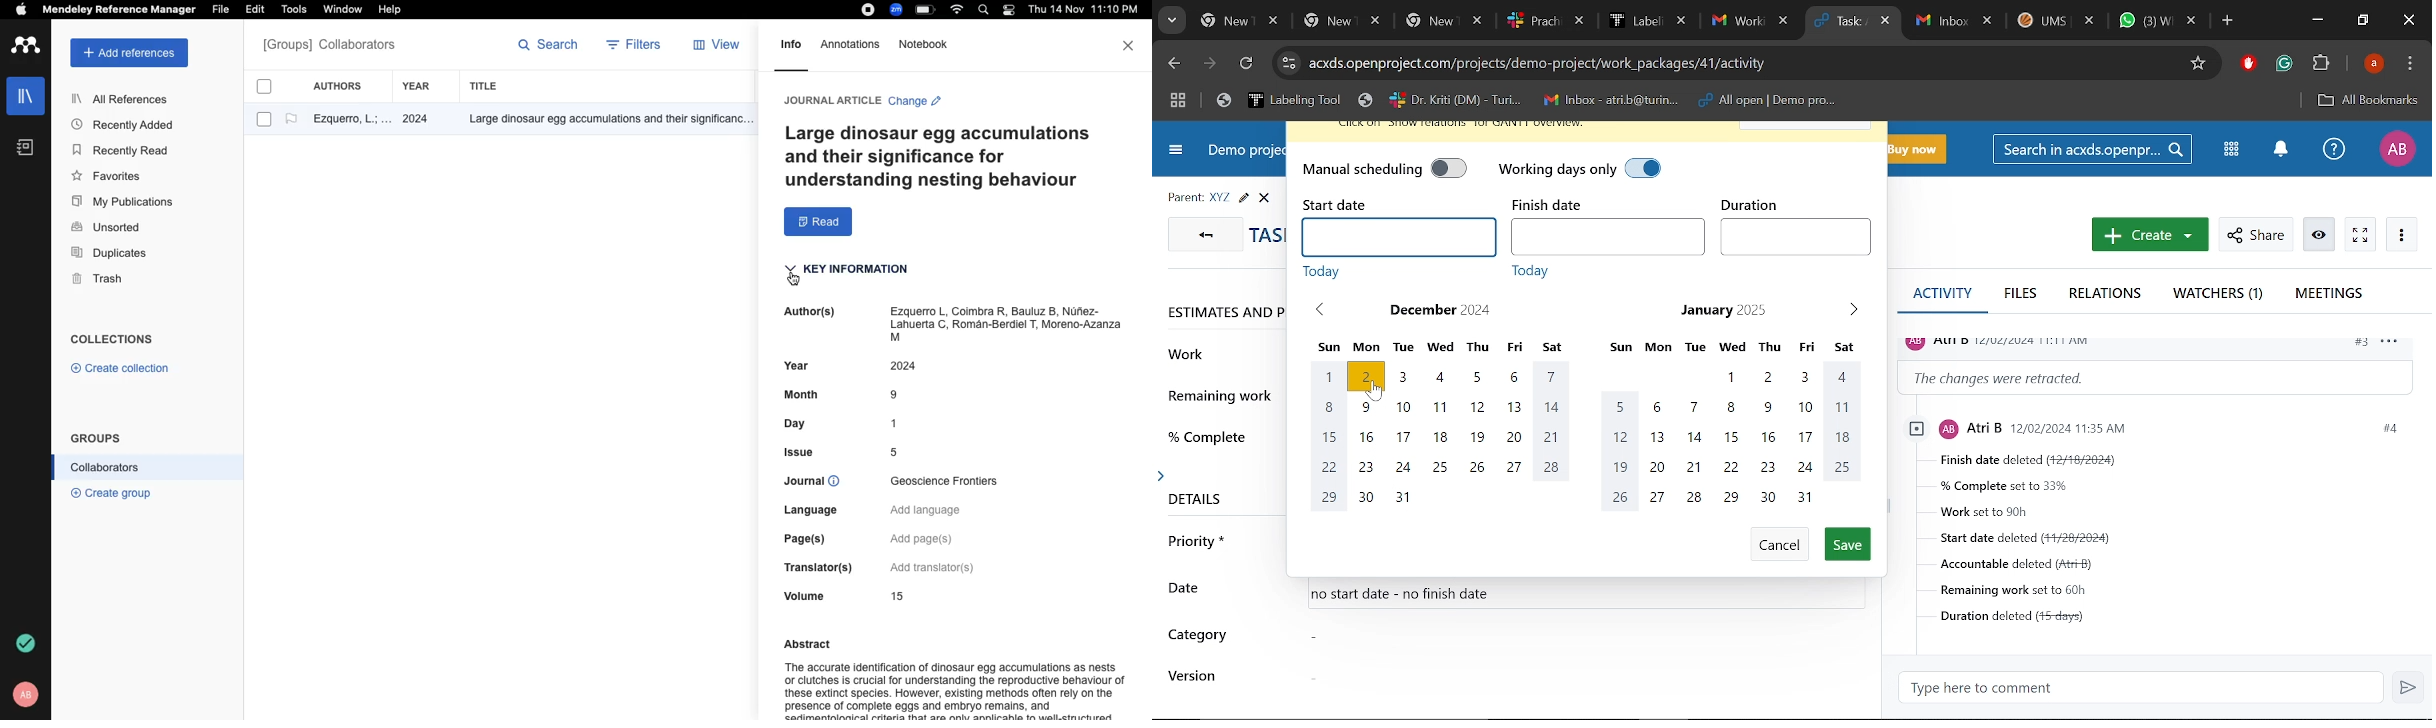 This screenshot has width=2436, height=728. What do you see at coordinates (1195, 675) in the screenshot?
I see `version` at bounding box center [1195, 675].